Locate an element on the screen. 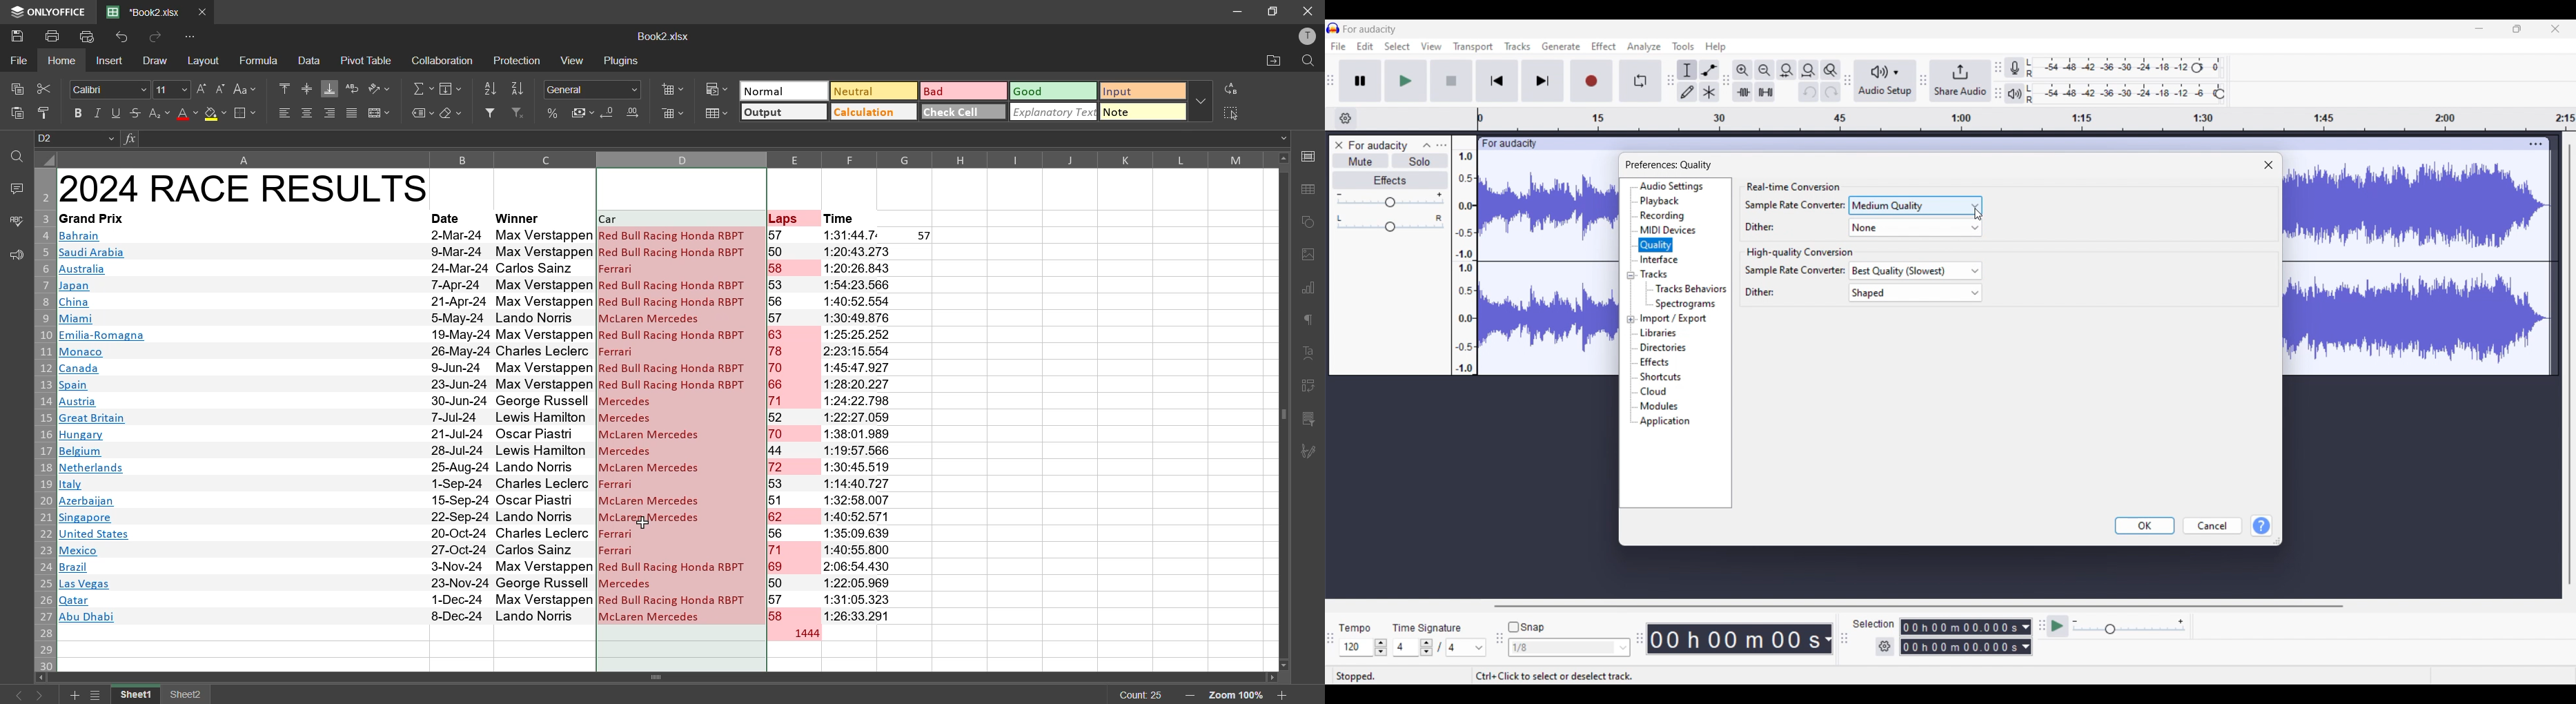  quick print is located at coordinates (88, 38).